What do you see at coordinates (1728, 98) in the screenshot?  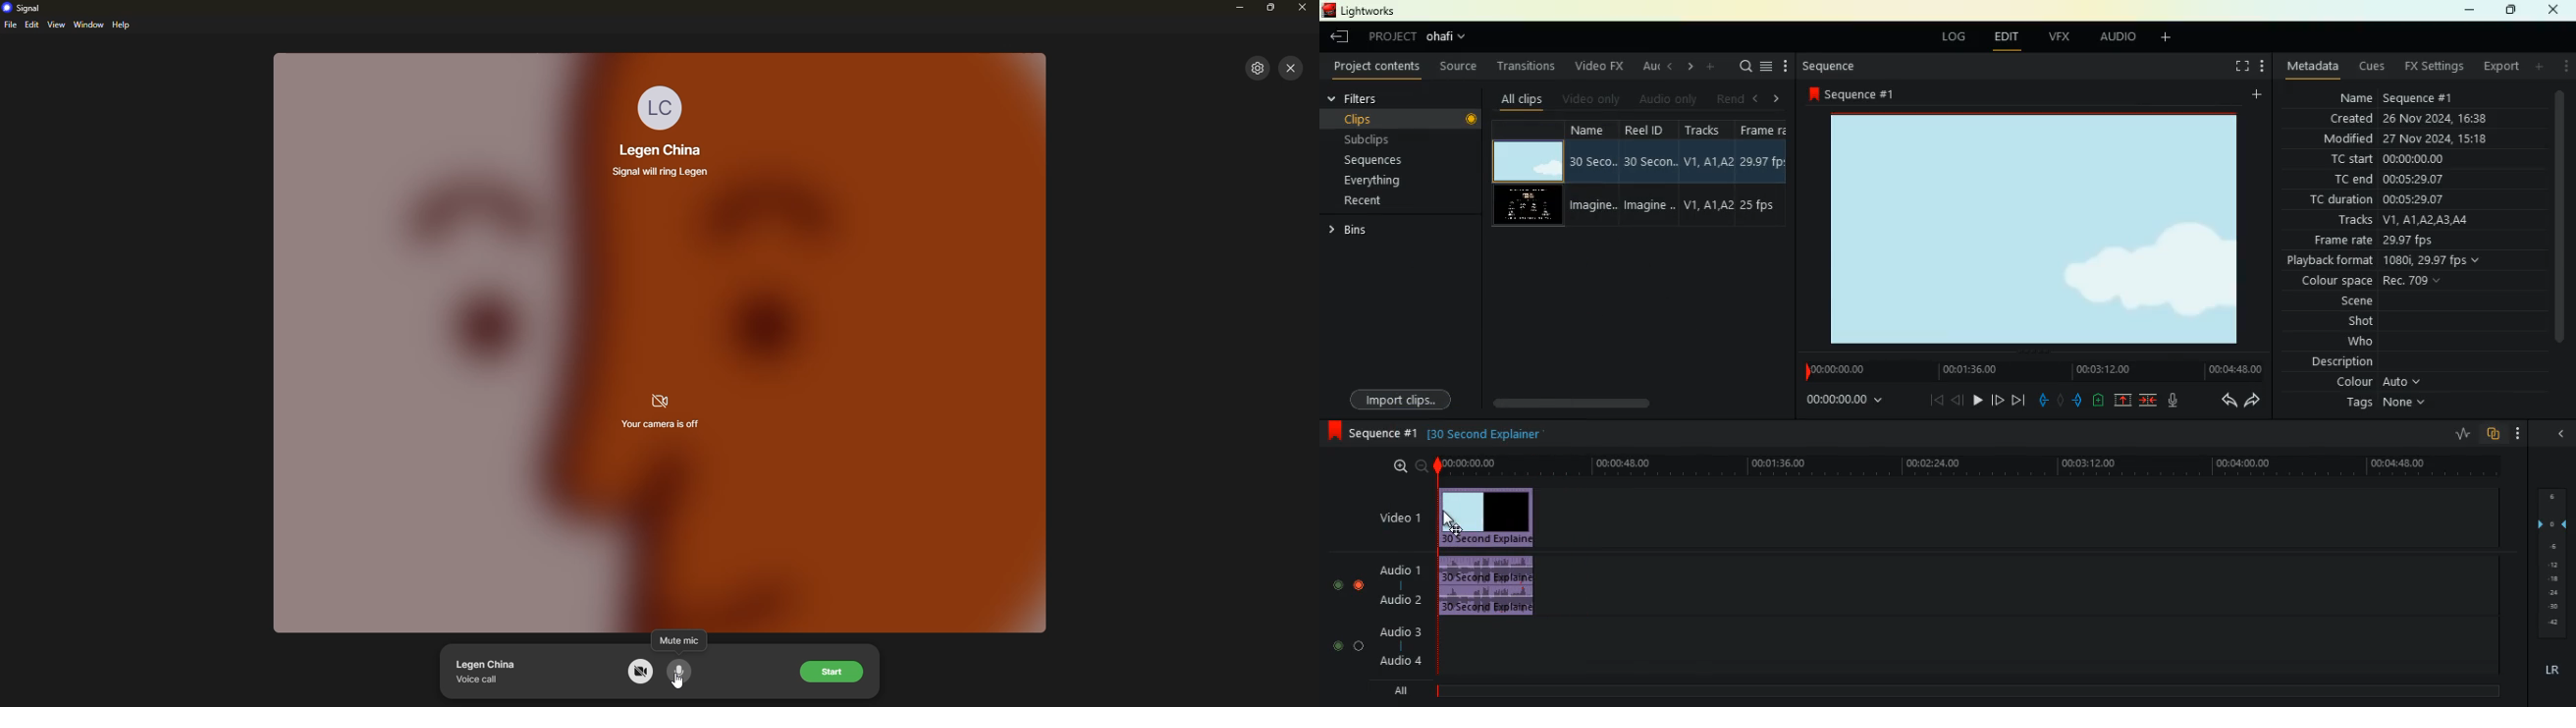 I see `rend` at bounding box center [1728, 98].